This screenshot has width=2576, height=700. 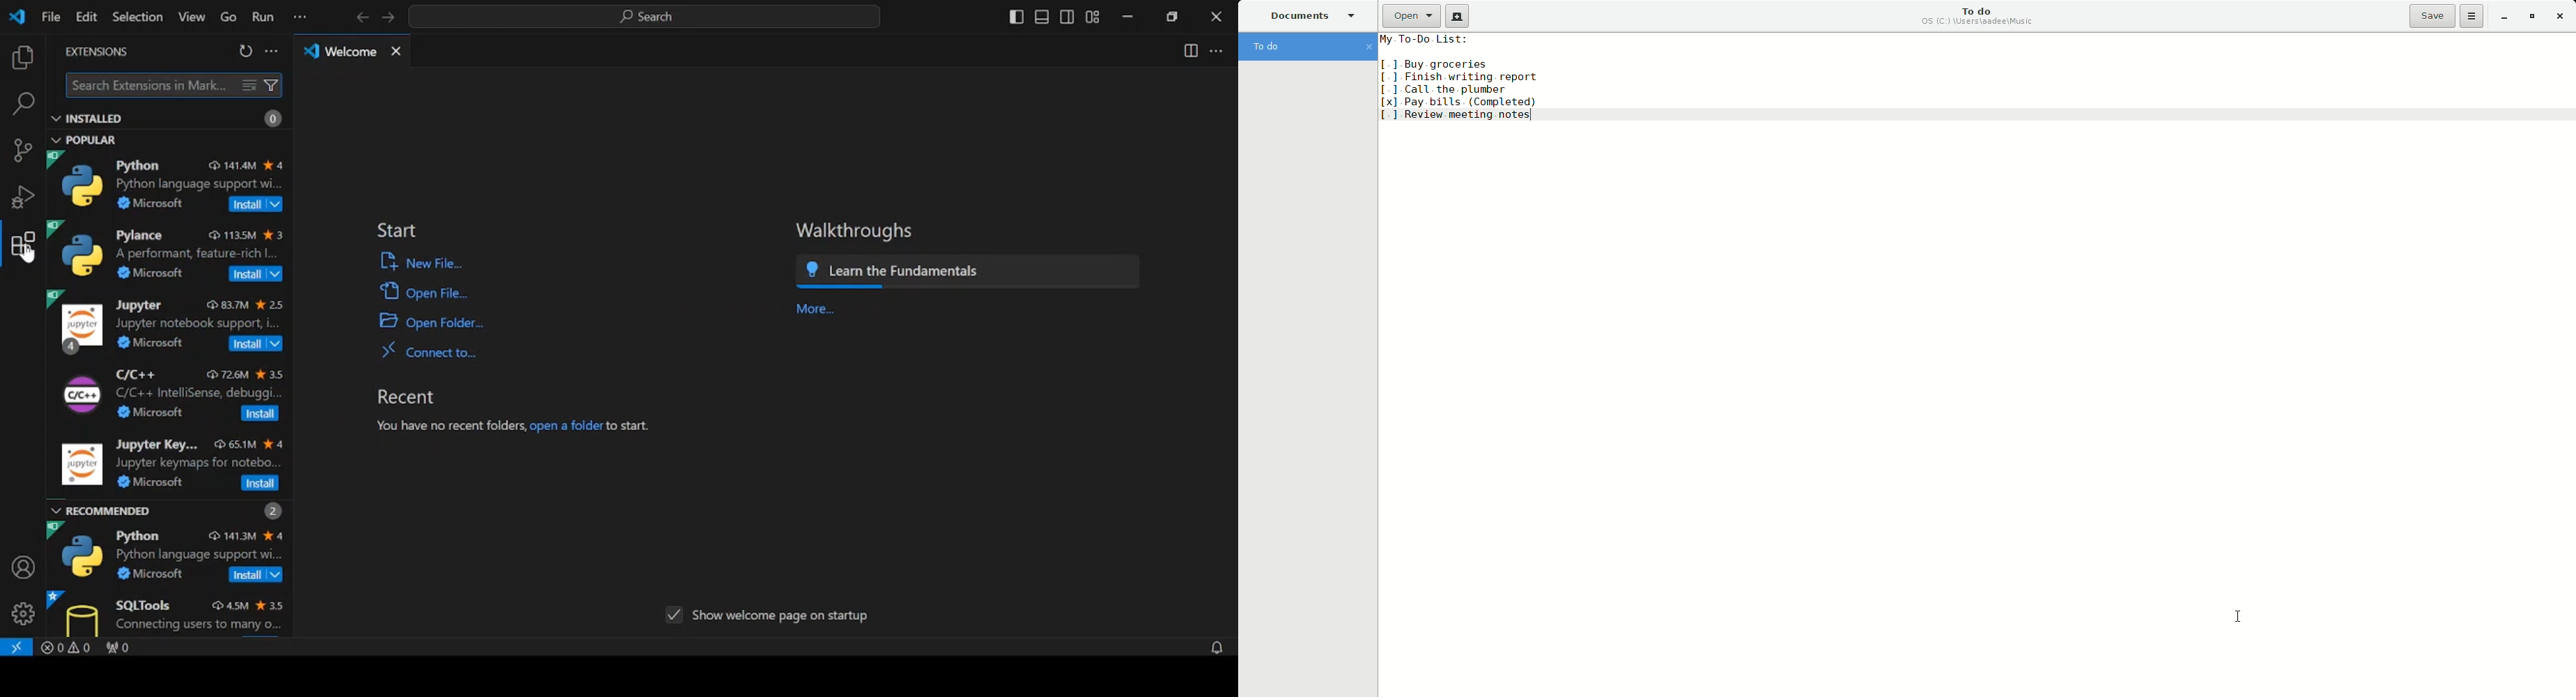 What do you see at coordinates (1190, 52) in the screenshot?
I see `split editor right split editor down` at bounding box center [1190, 52].